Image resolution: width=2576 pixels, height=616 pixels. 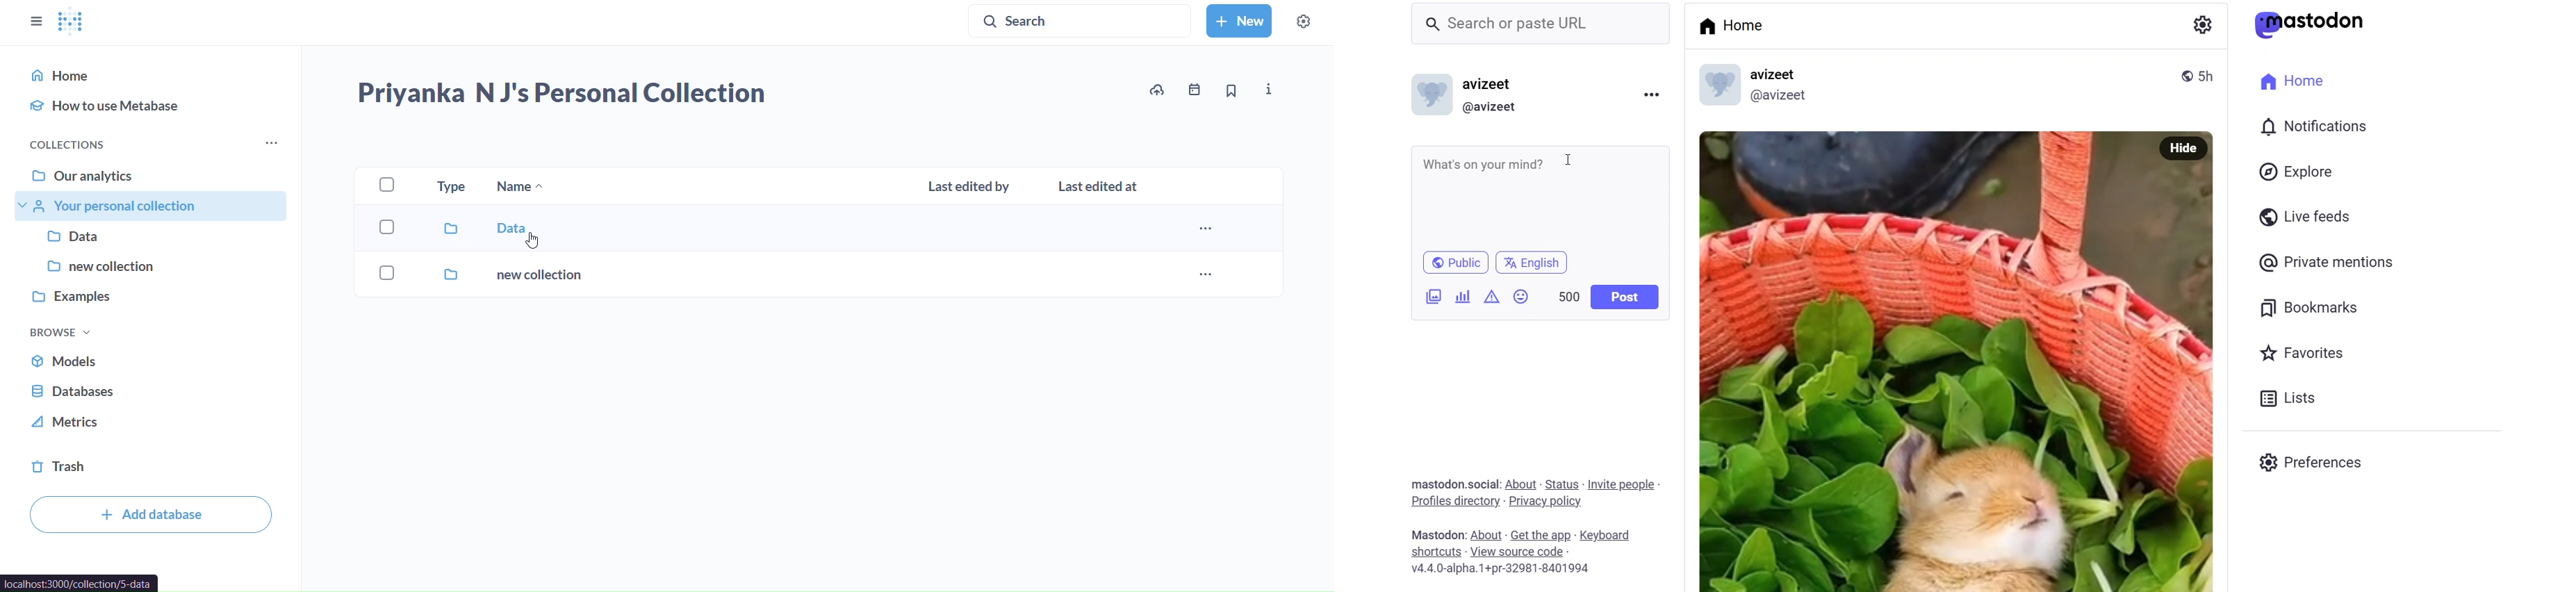 What do you see at coordinates (464, 231) in the screenshot?
I see `data` at bounding box center [464, 231].